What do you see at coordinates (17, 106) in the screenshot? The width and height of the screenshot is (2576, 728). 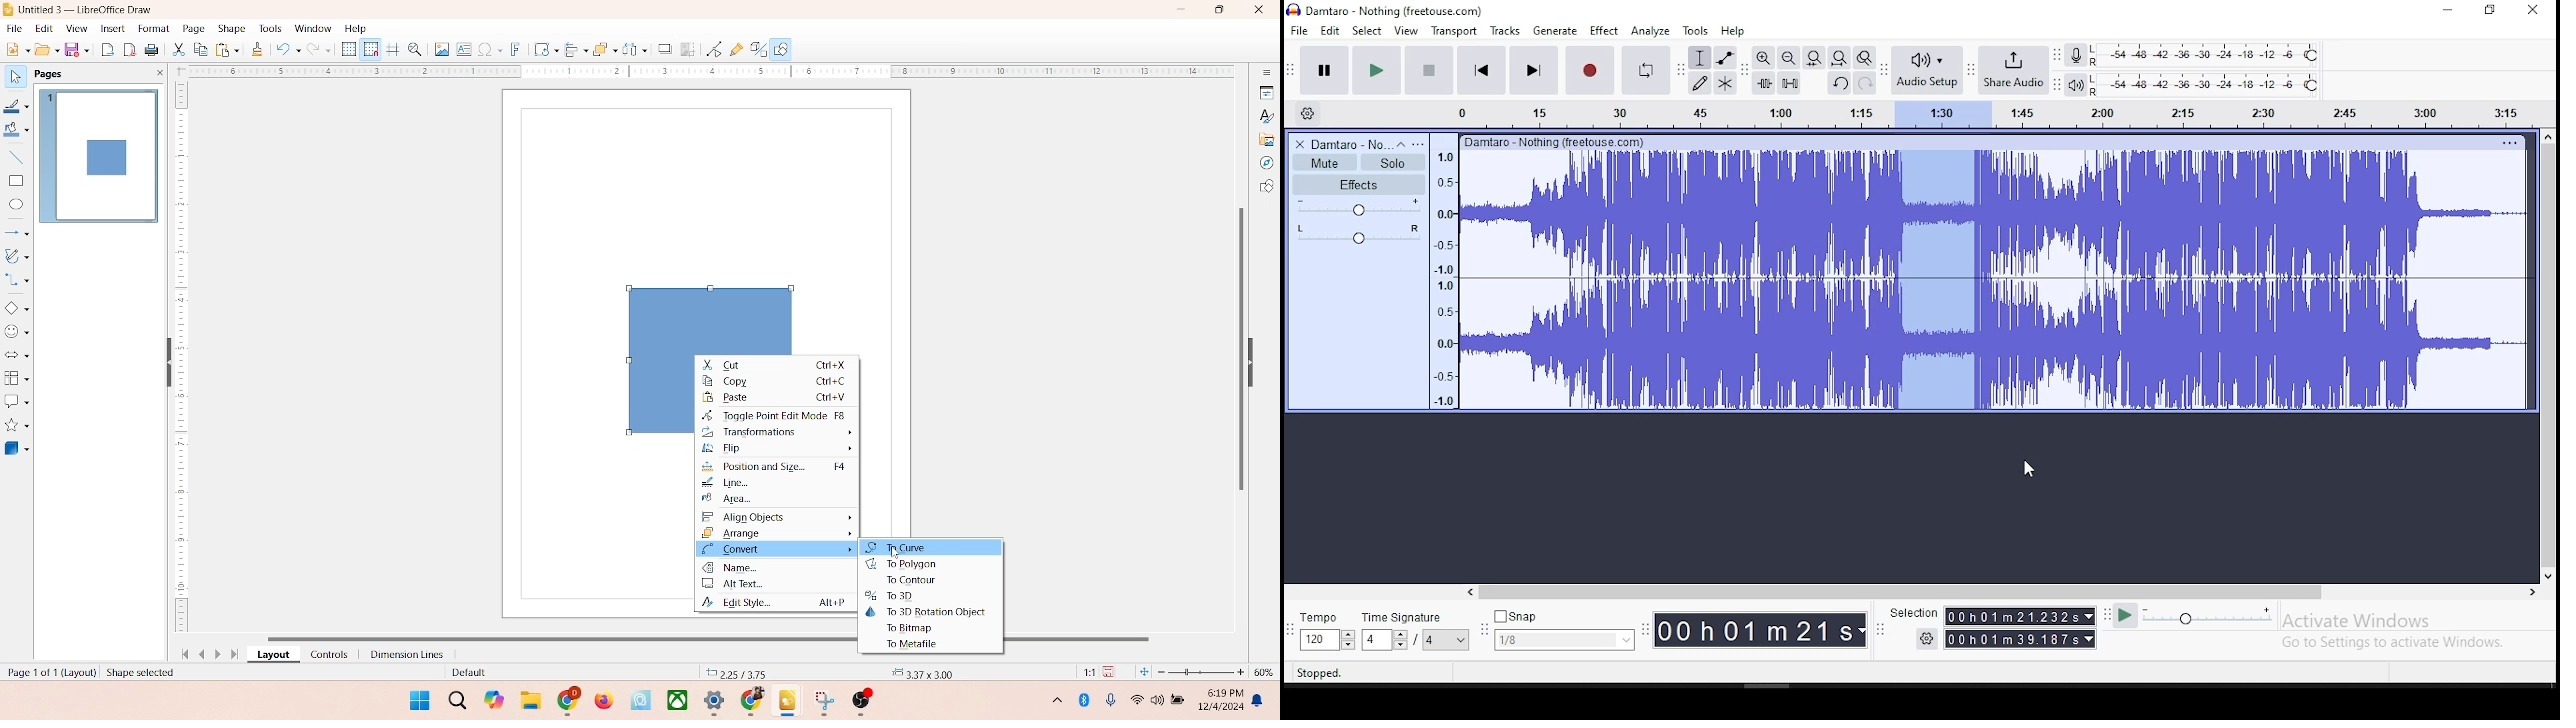 I see `line color` at bounding box center [17, 106].